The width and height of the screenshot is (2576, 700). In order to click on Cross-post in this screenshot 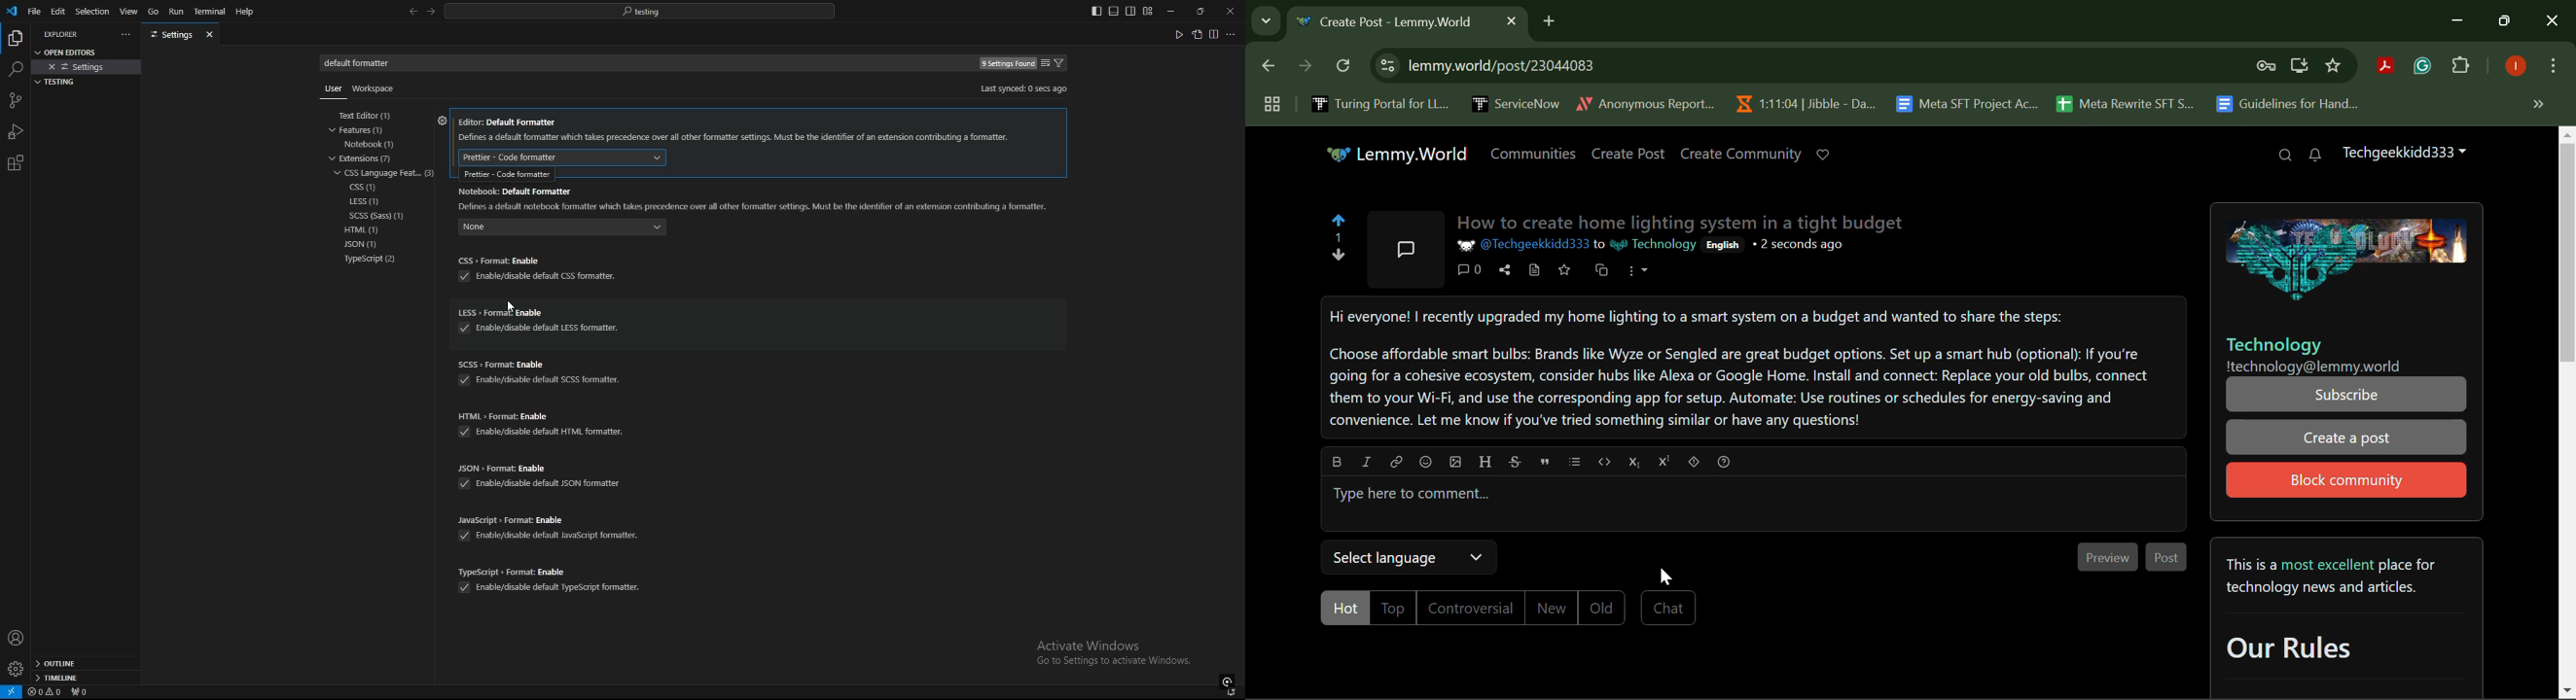, I will do `click(1603, 270)`.